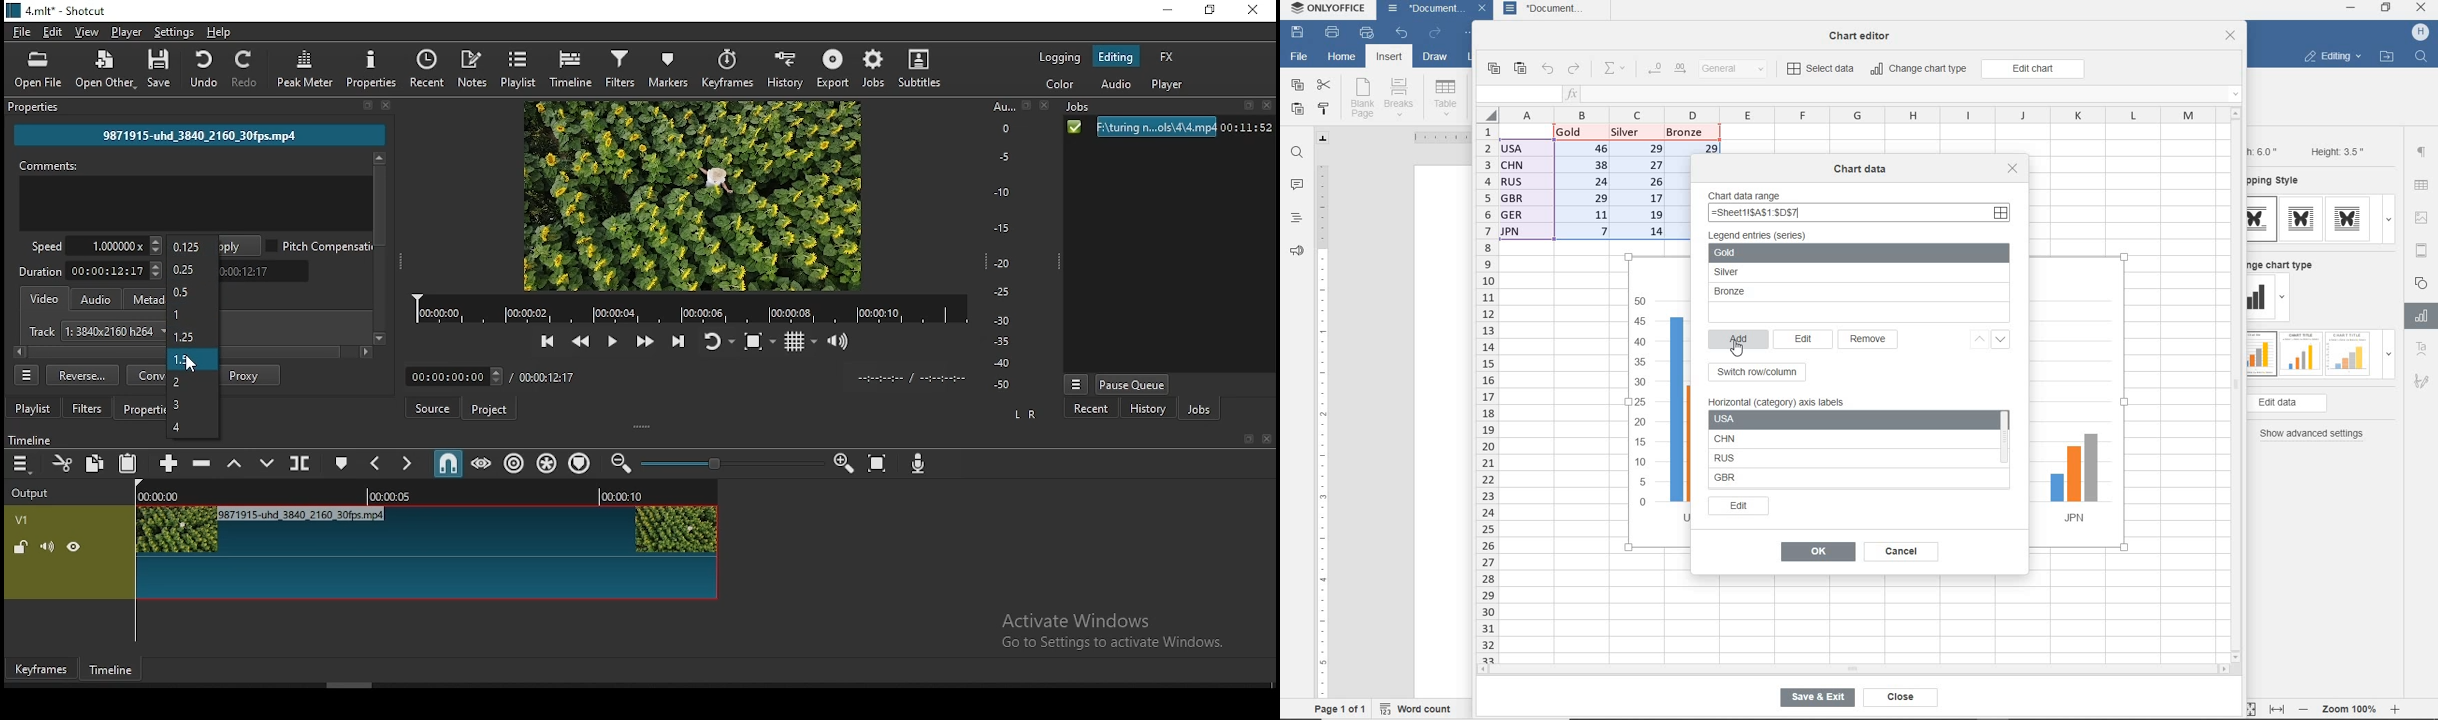  What do you see at coordinates (1249, 108) in the screenshot?
I see `bookmark` at bounding box center [1249, 108].